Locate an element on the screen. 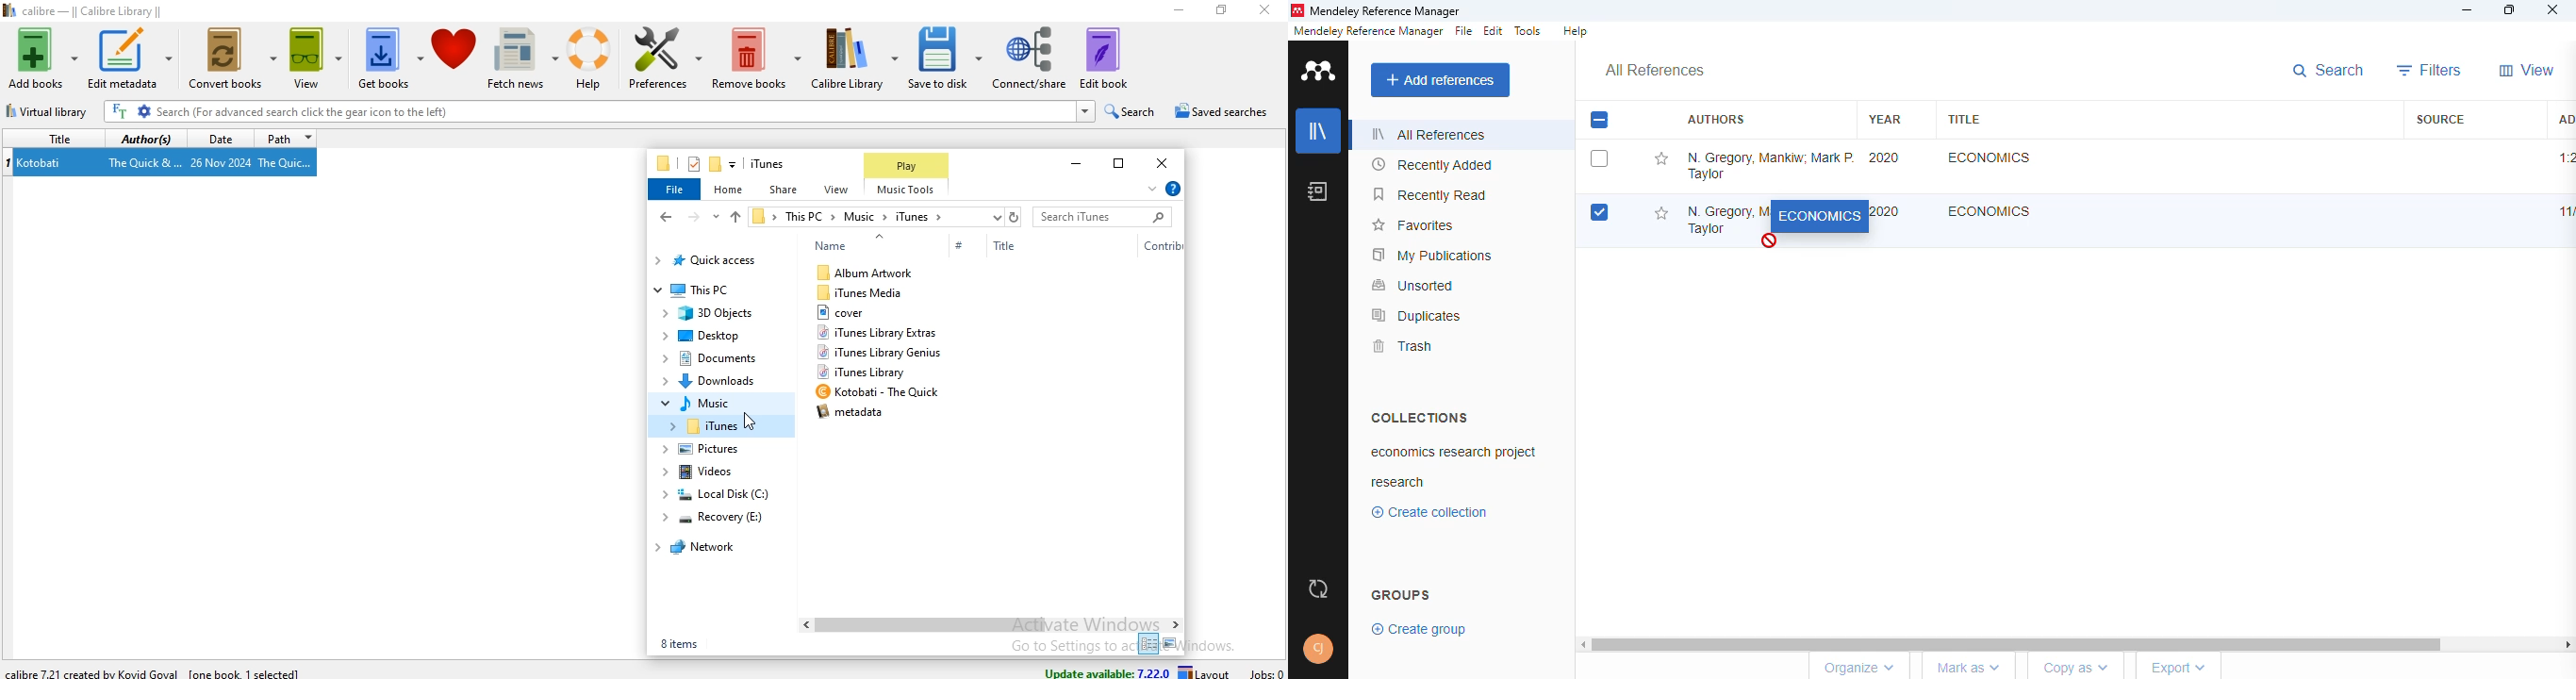 Image resolution: width=2576 pixels, height=700 pixels. search bar is located at coordinates (1102, 215).